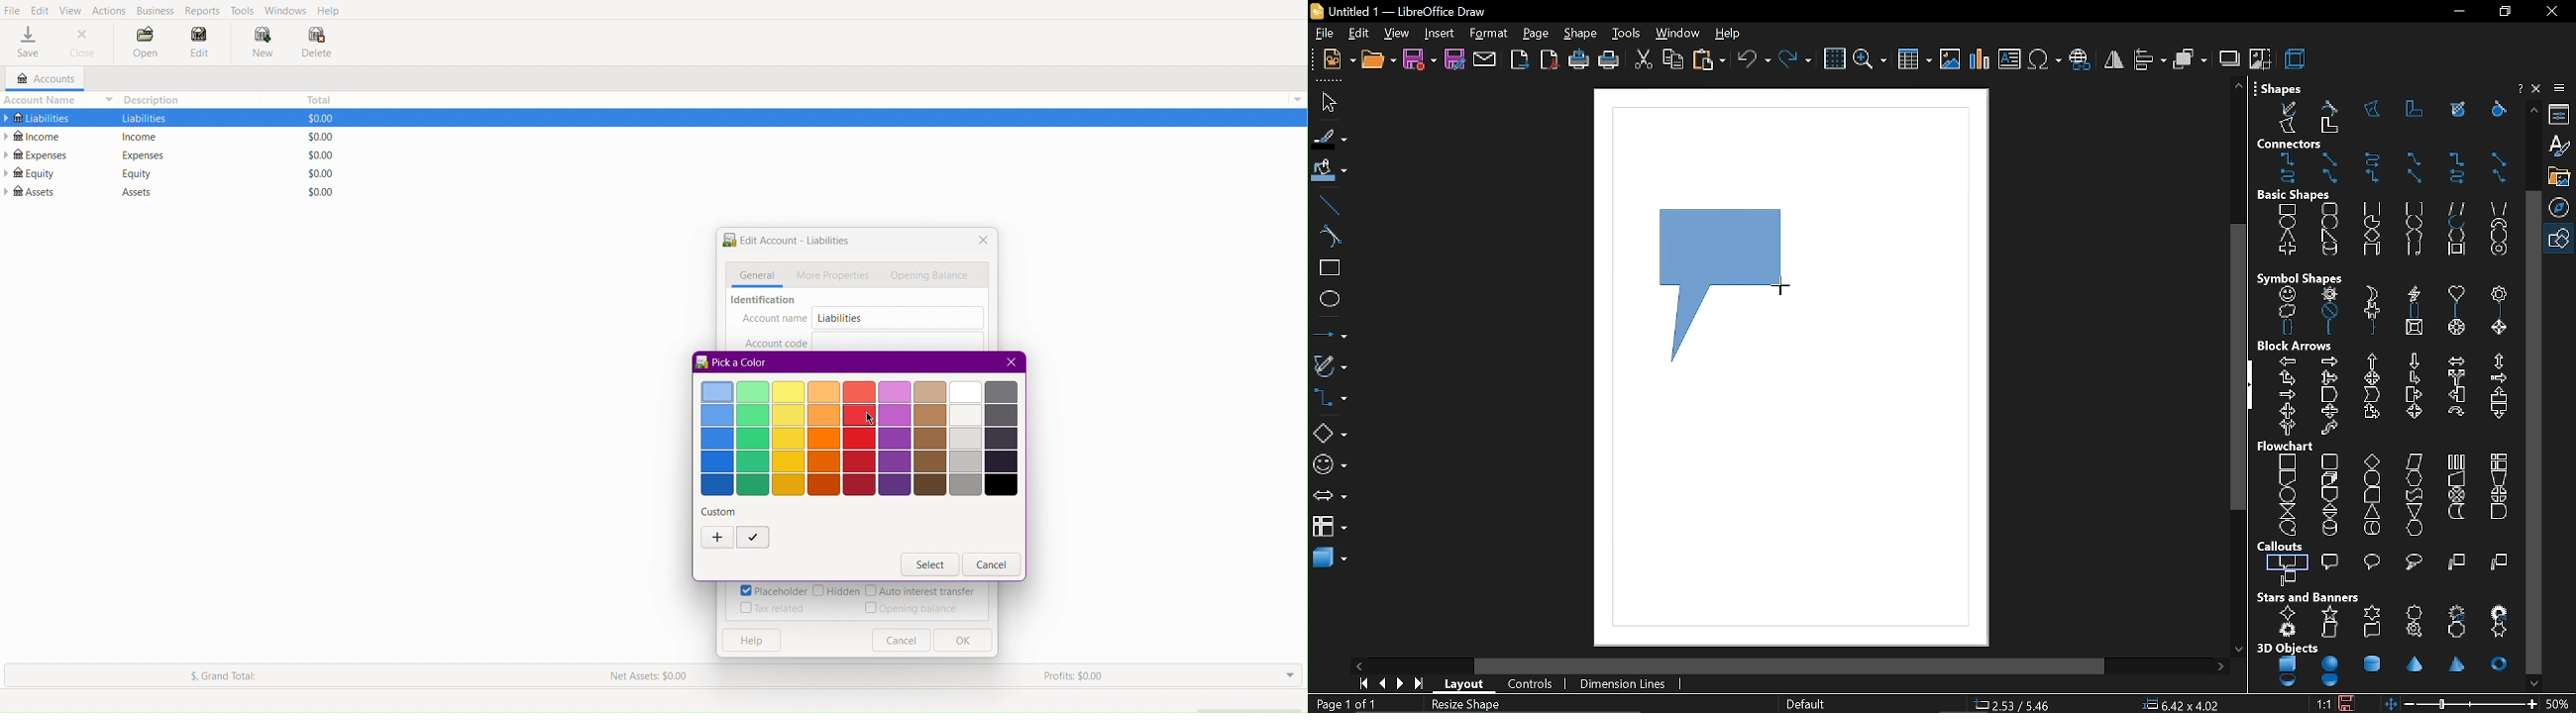  I want to click on paste, so click(1708, 61).